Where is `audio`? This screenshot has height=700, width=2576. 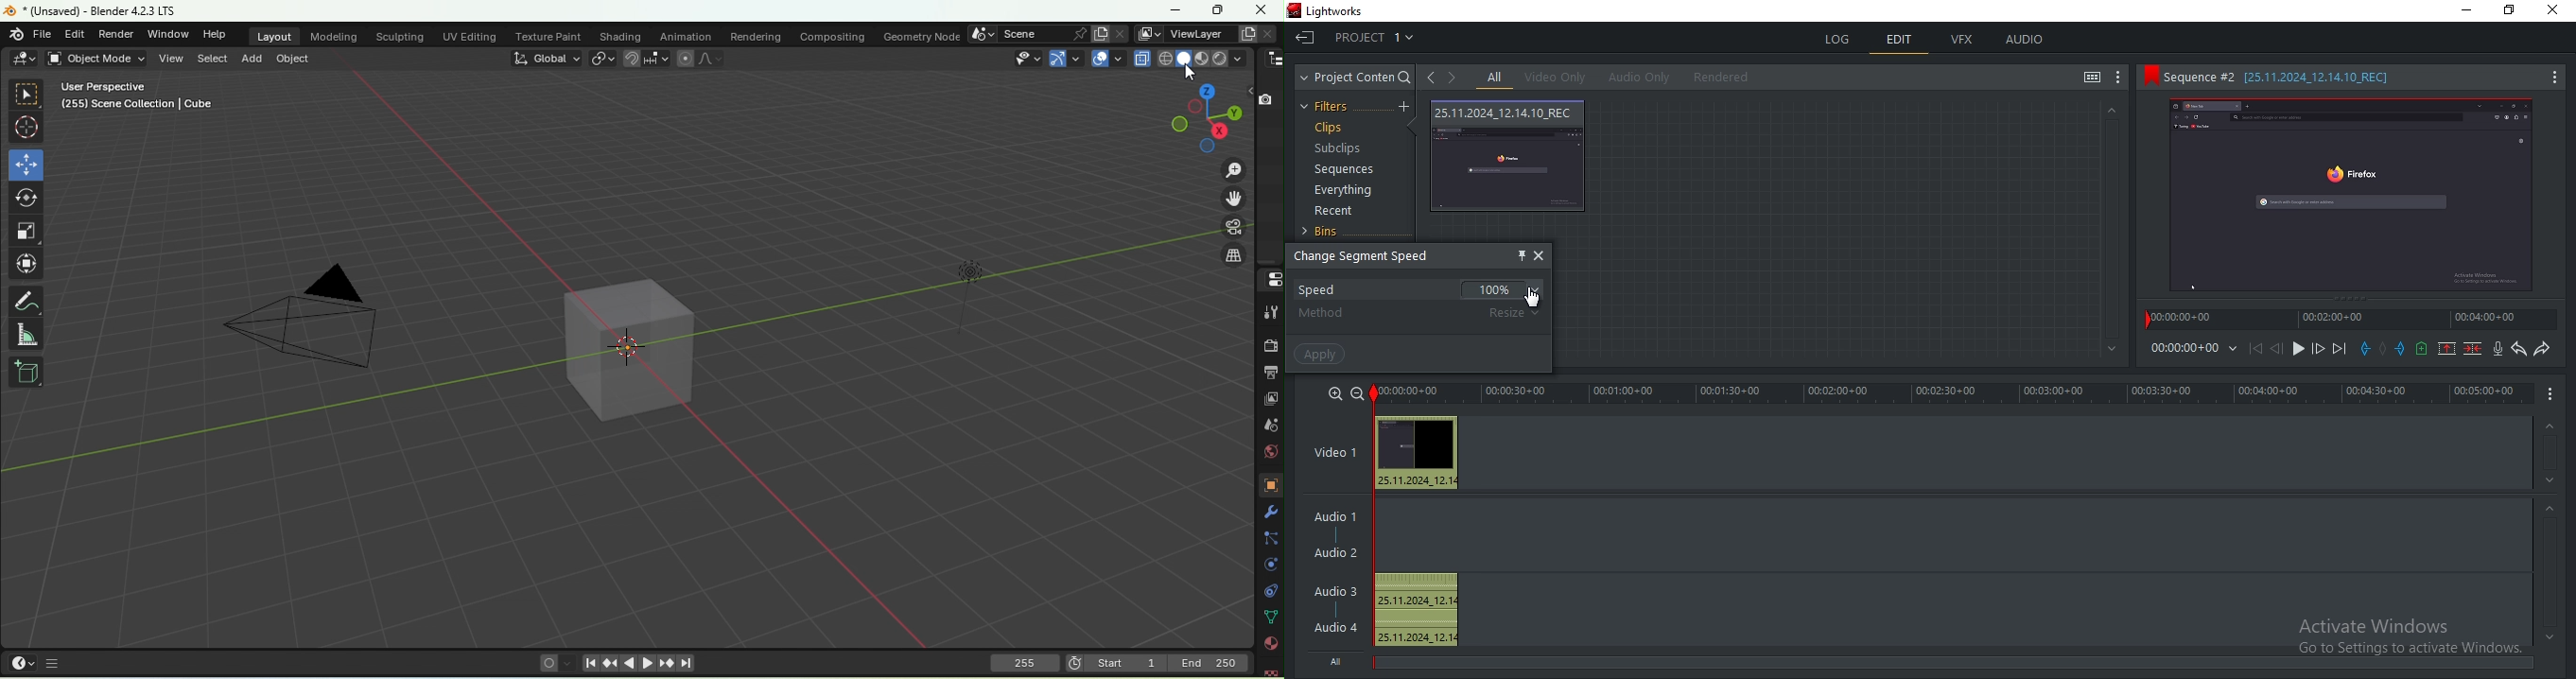
audio is located at coordinates (1418, 453).